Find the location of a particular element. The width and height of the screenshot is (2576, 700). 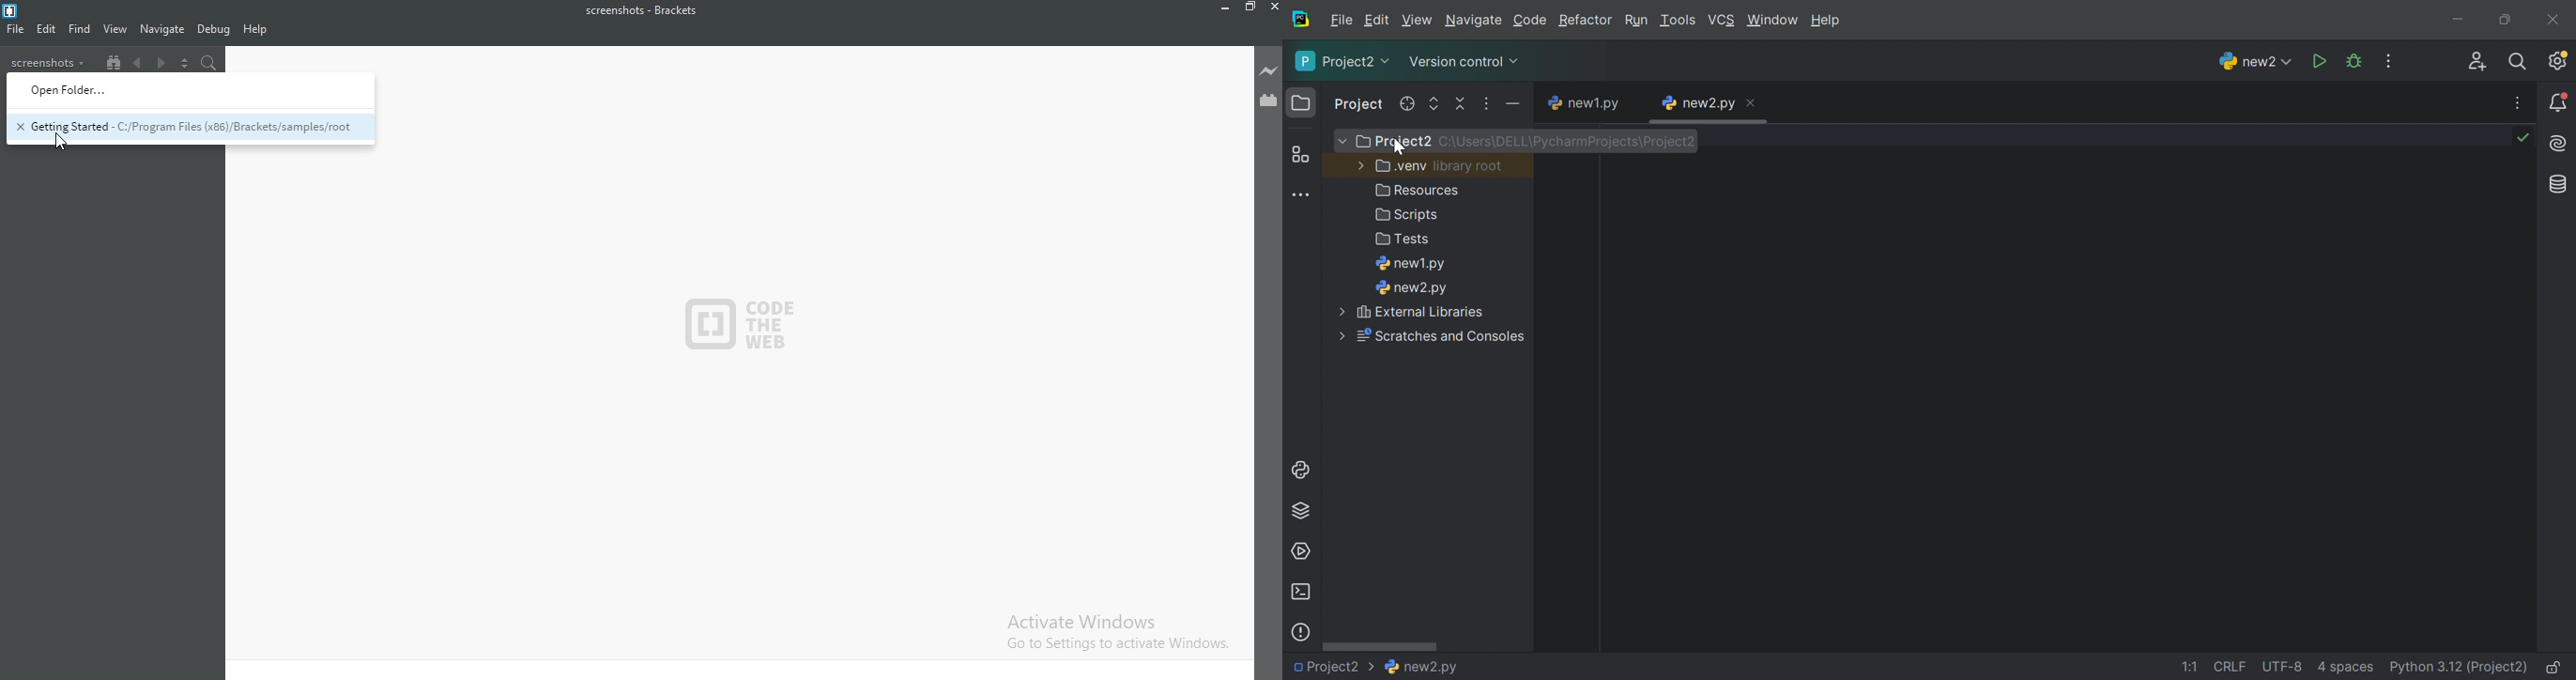

Minimize is located at coordinates (1224, 8).